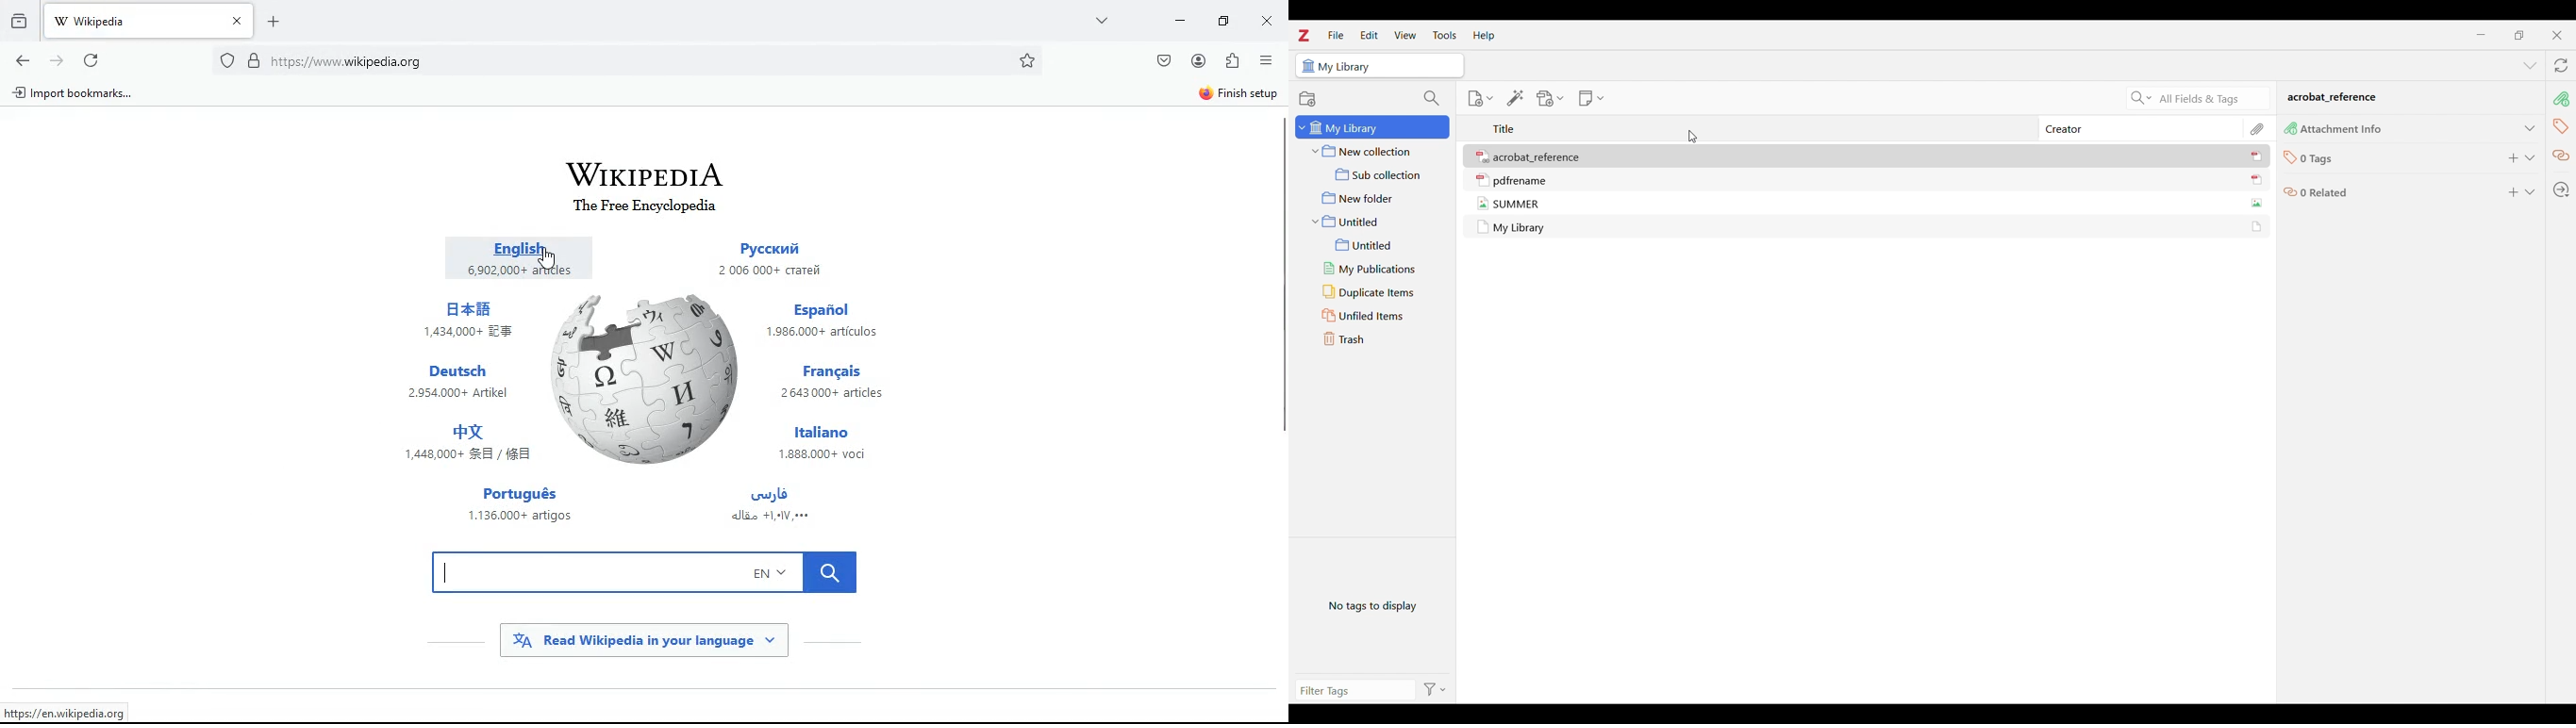 This screenshot has height=728, width=2576. I want to click on wikipedia the free encyclopedia, so click(657, 183).